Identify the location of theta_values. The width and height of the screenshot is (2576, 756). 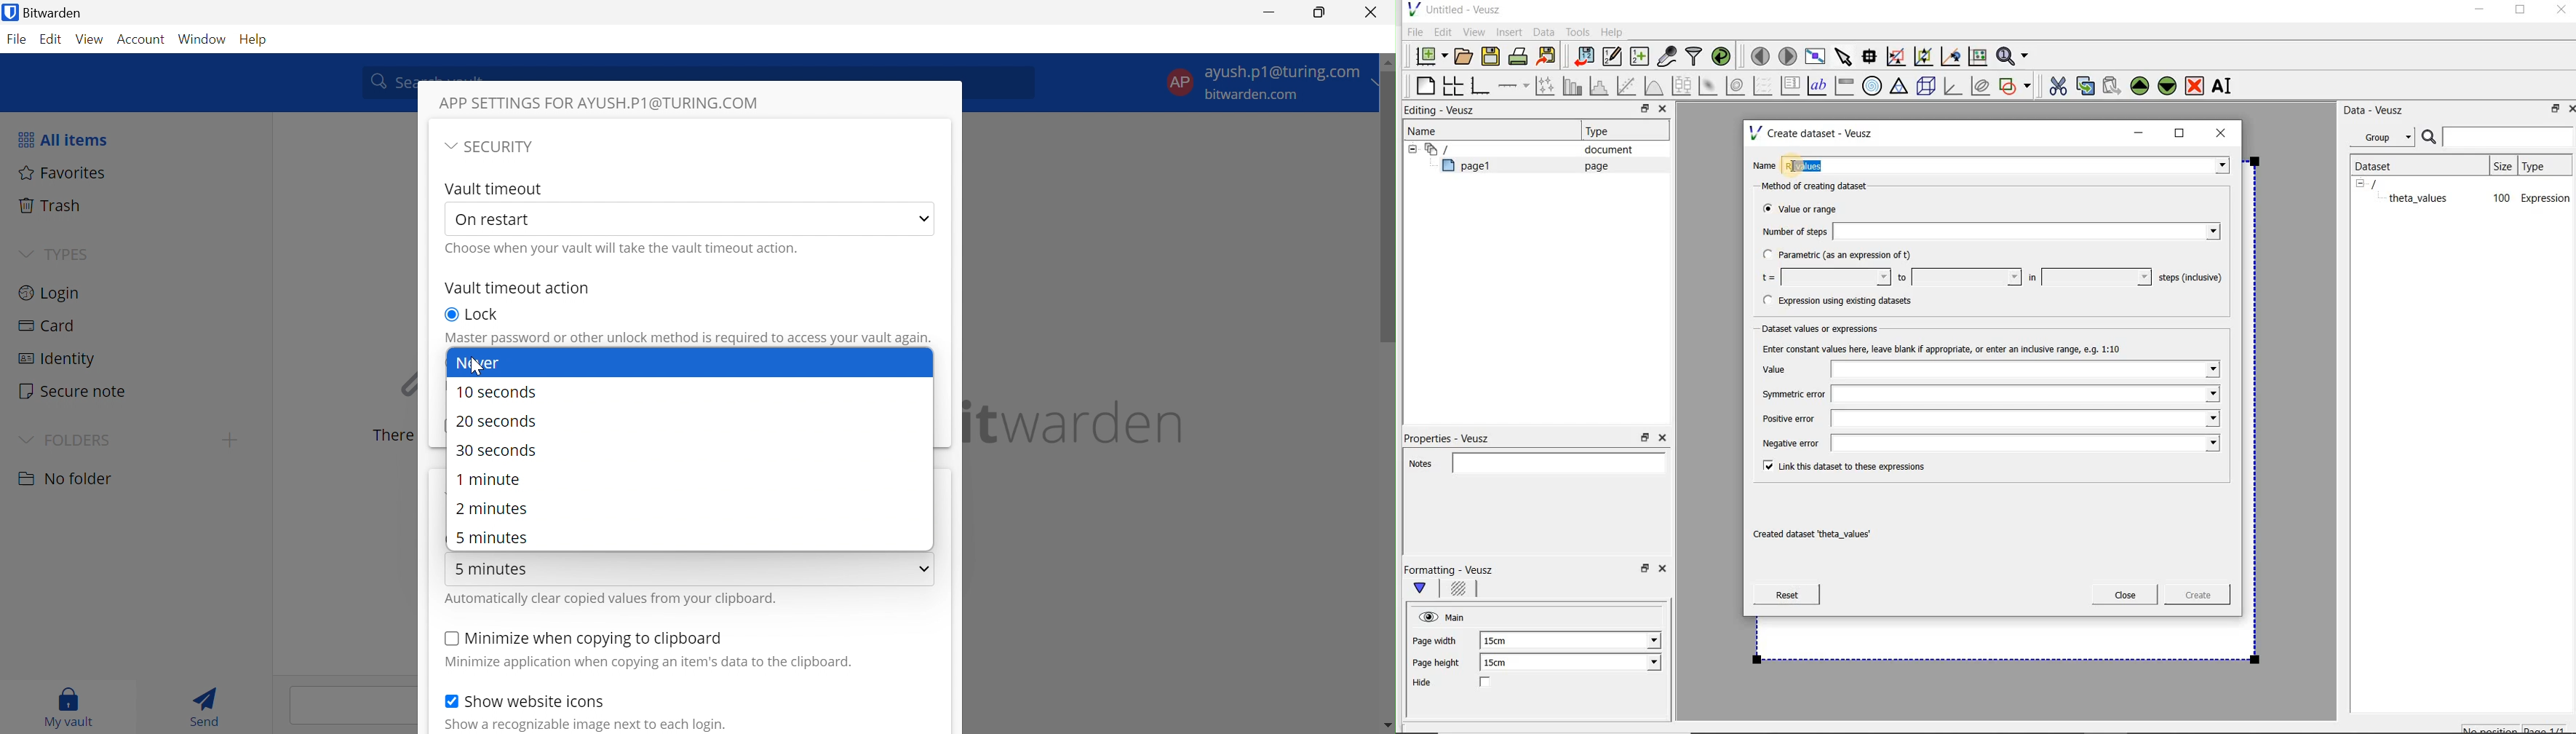
(2420, 198).